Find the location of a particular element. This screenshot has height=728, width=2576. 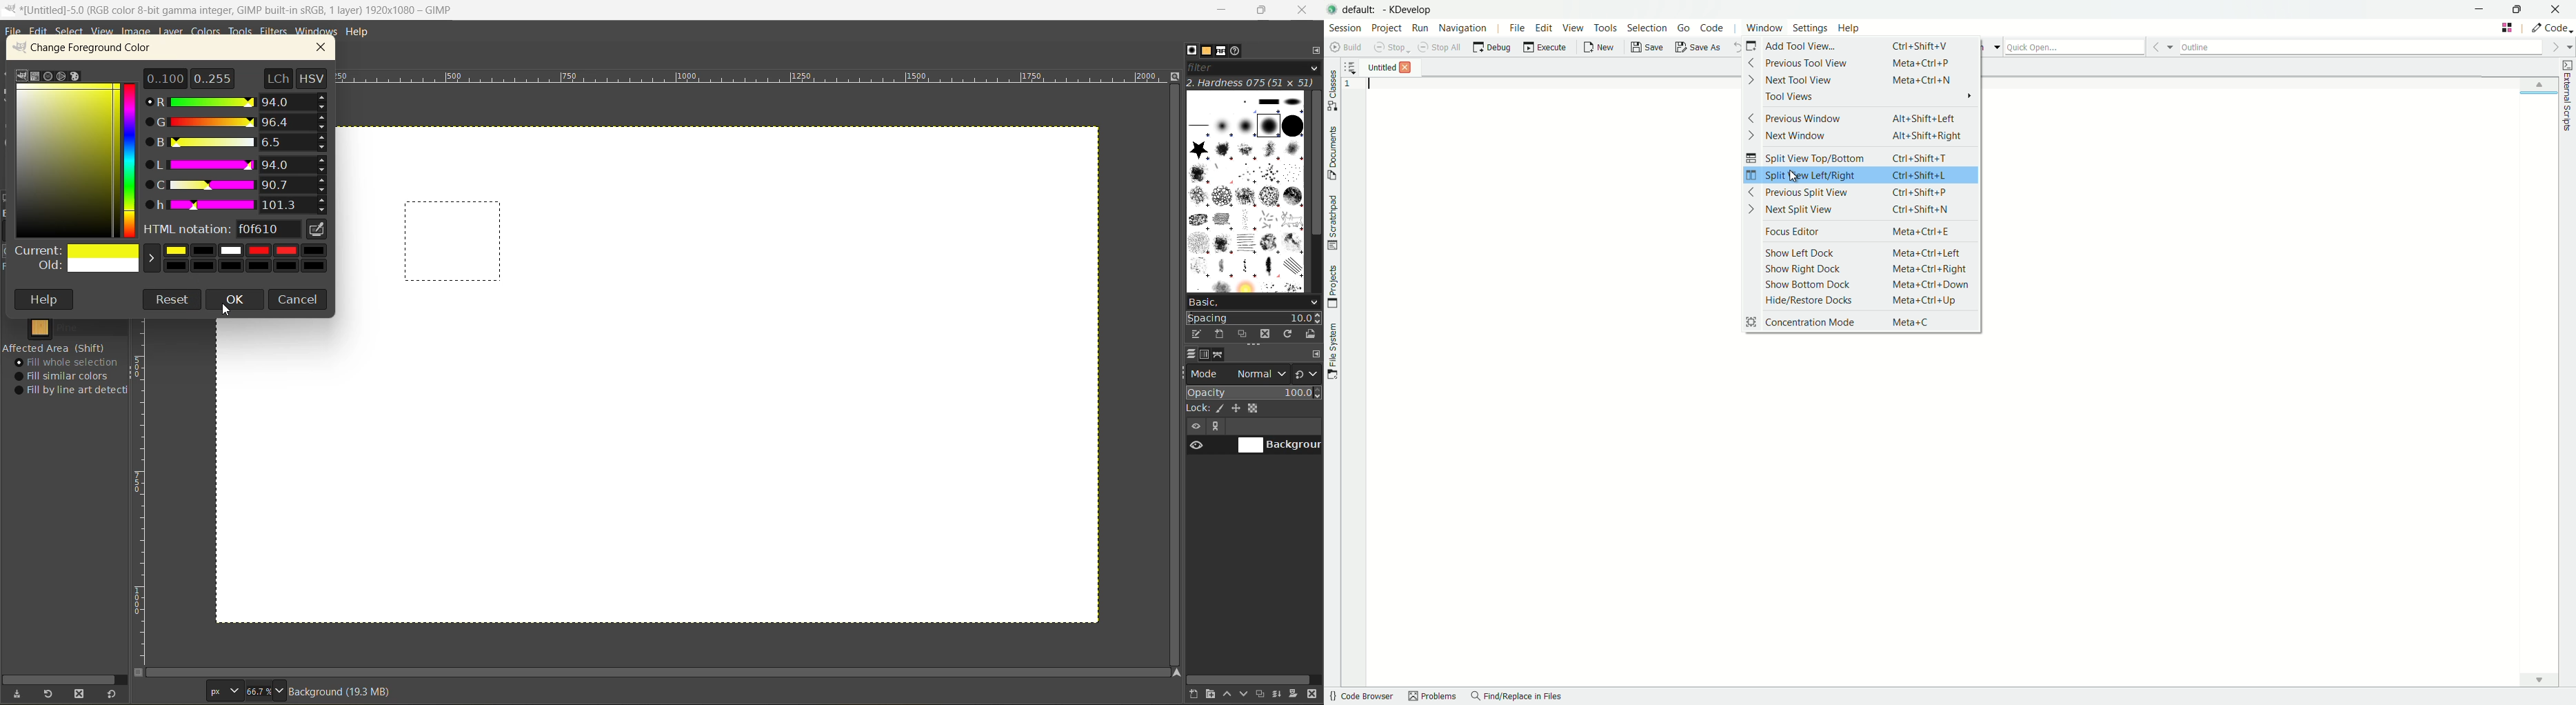

open brush image is located at coordinates (1311, 335).